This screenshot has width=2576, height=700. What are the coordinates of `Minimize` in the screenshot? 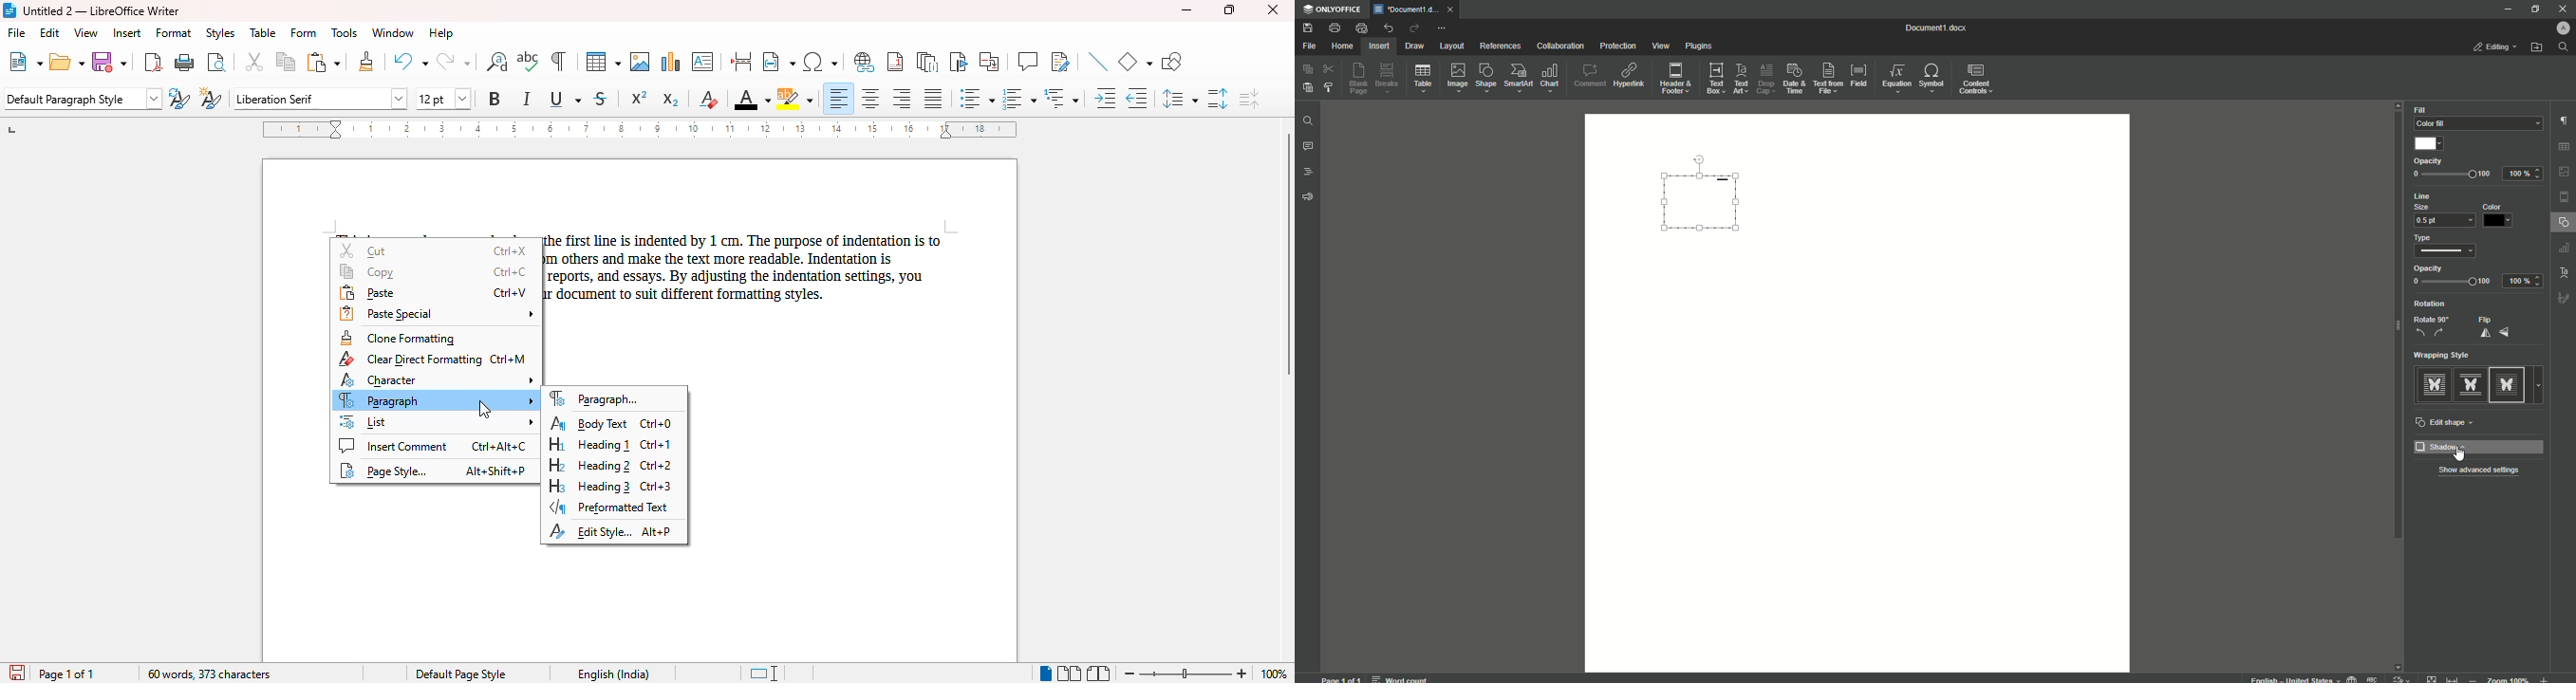 It's located at (2504, 9).